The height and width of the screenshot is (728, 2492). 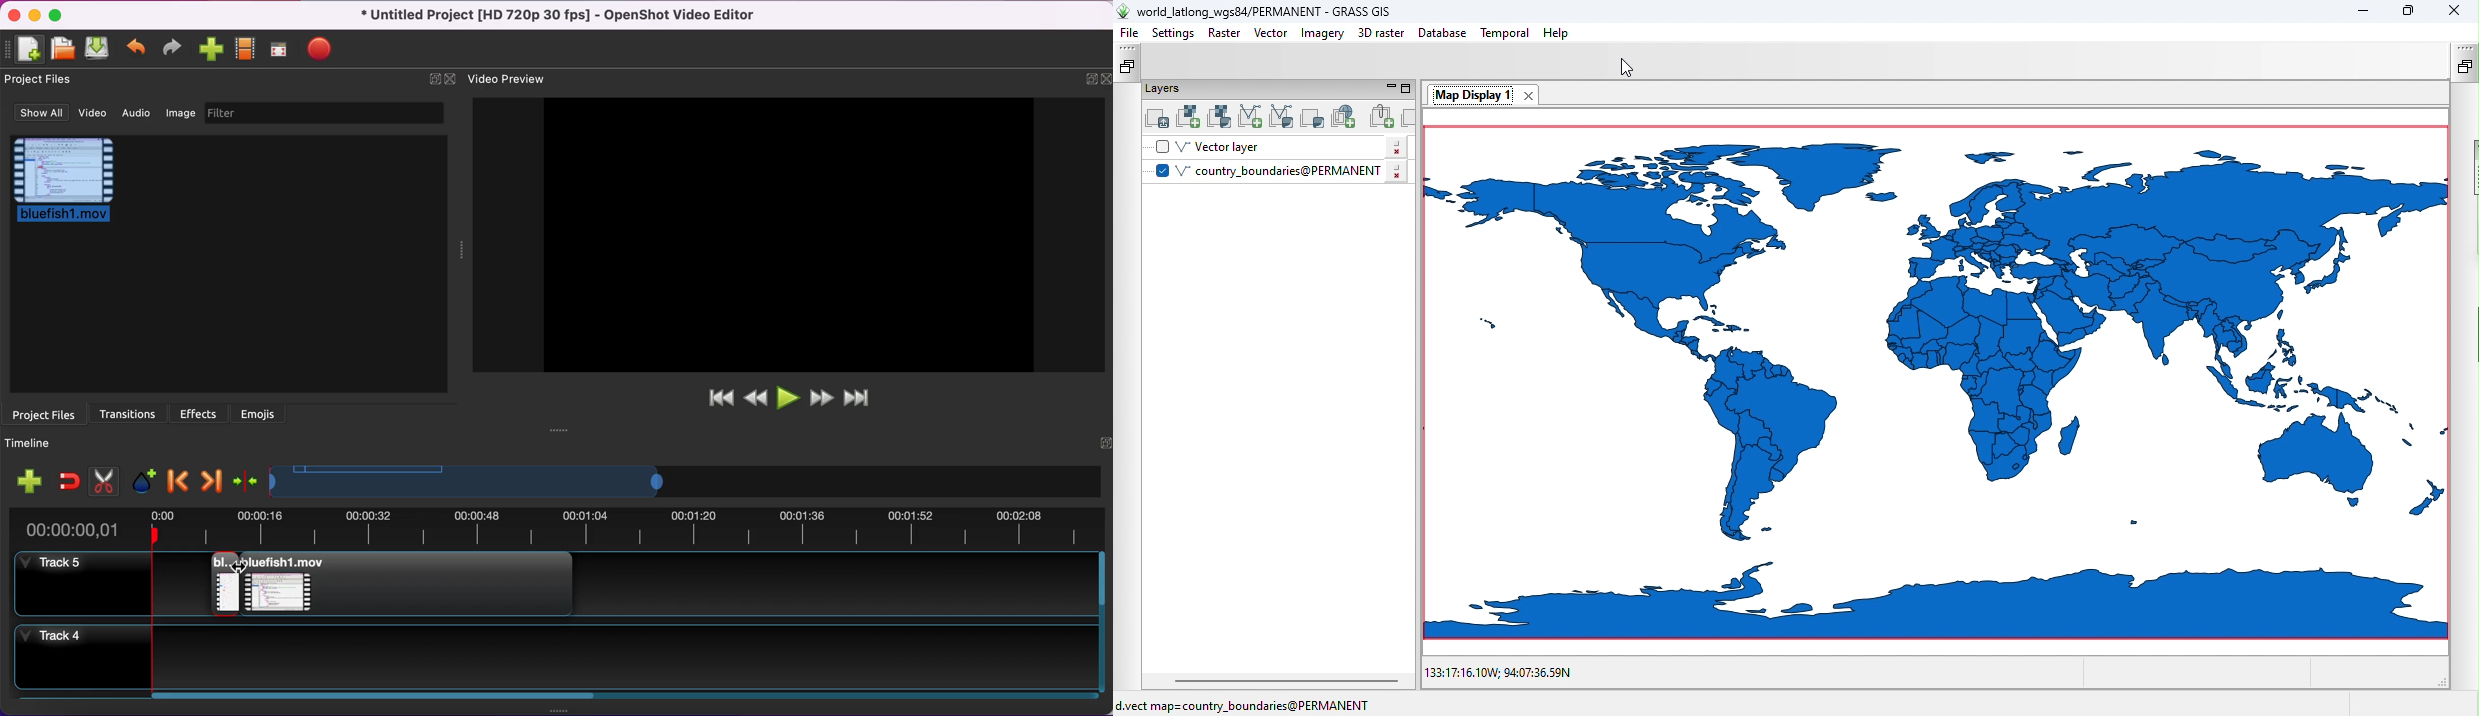 I want to click on open project, so click(x=64, y=49).